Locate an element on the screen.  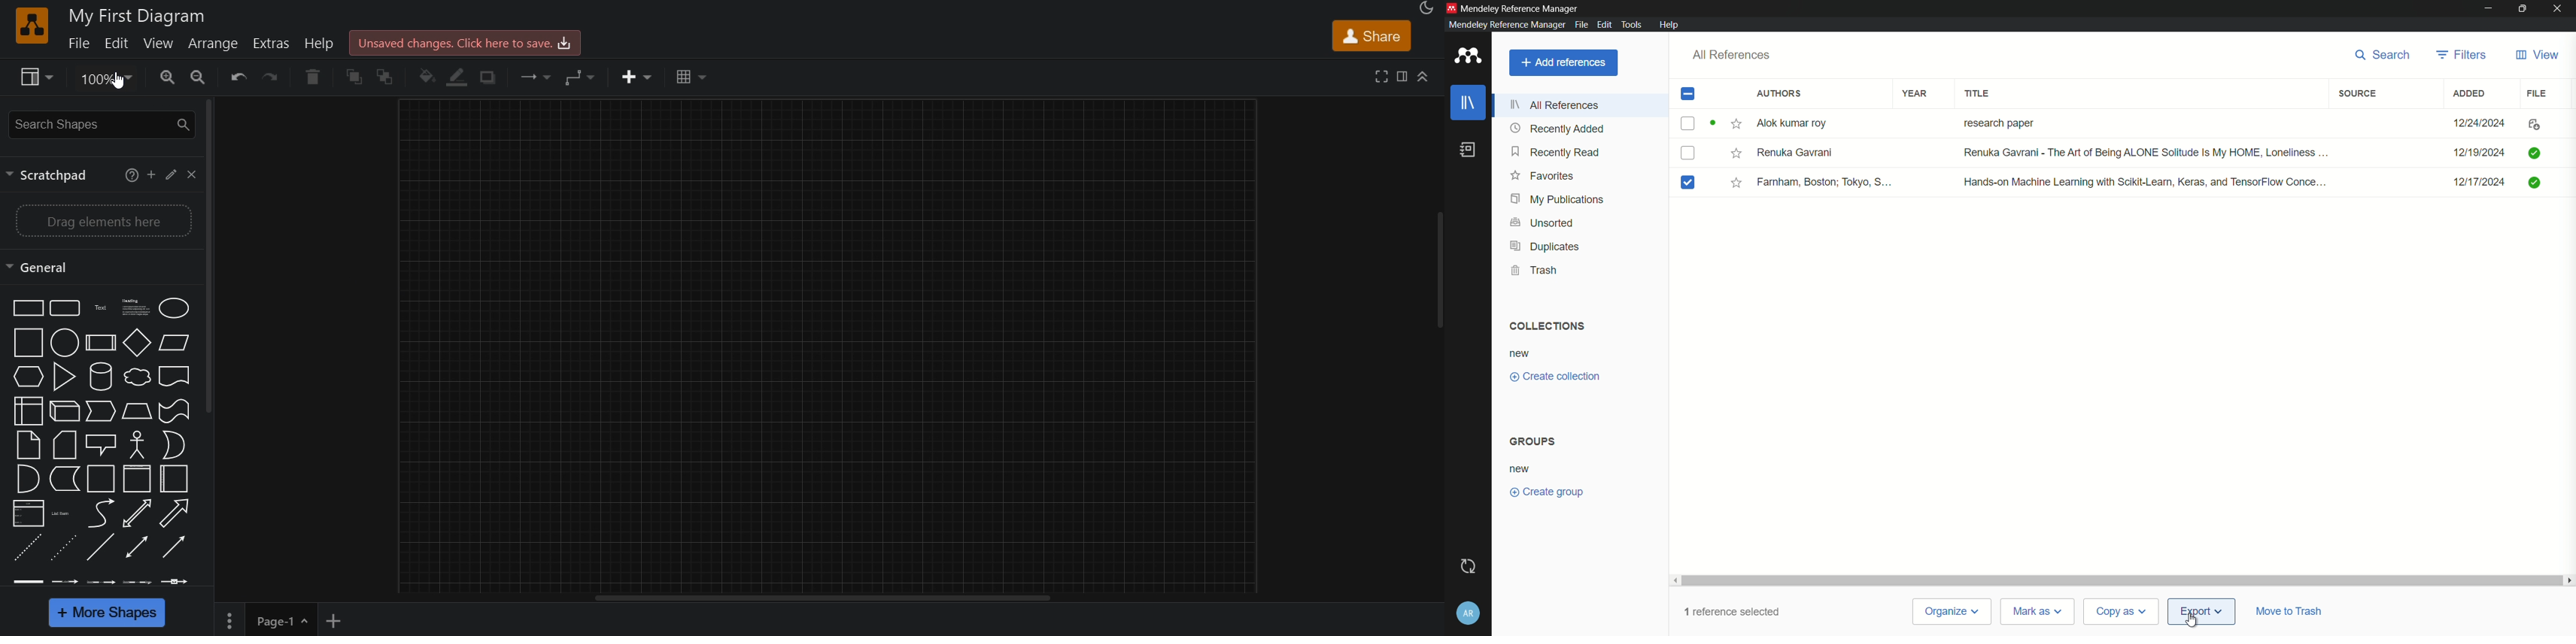
new is located at coordinates (1521, 469).